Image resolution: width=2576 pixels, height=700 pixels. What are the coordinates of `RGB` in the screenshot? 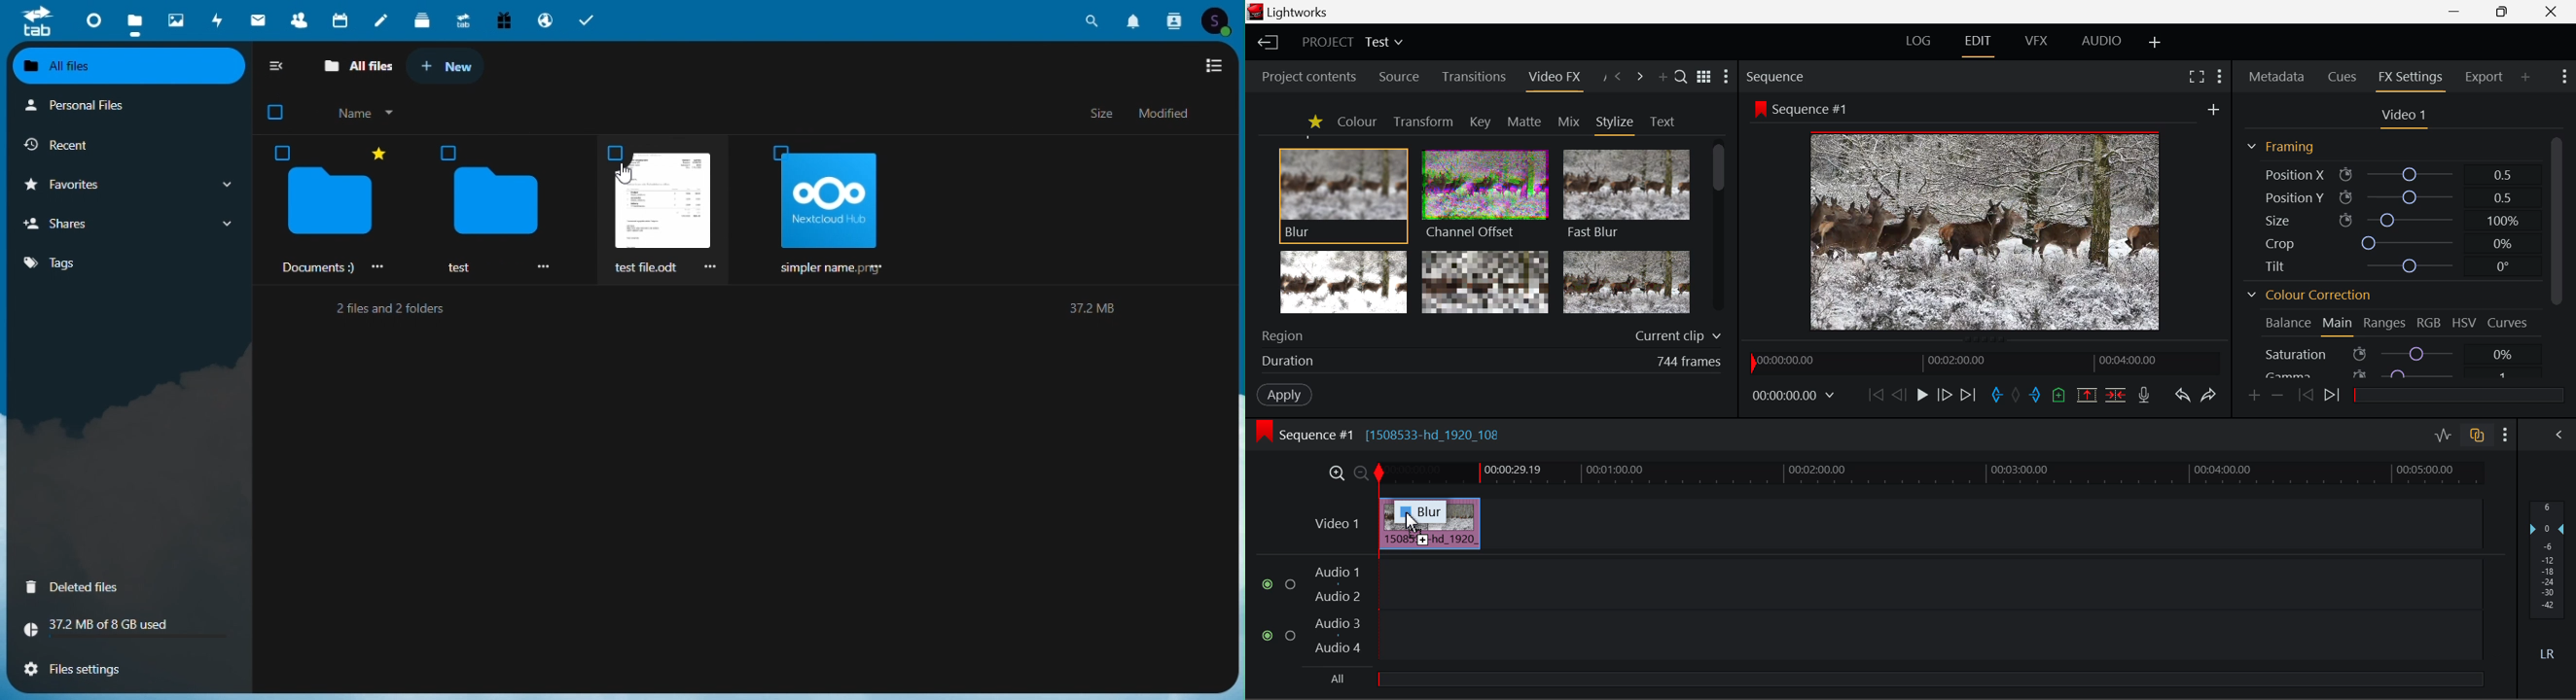 It's located at (2430, 323).